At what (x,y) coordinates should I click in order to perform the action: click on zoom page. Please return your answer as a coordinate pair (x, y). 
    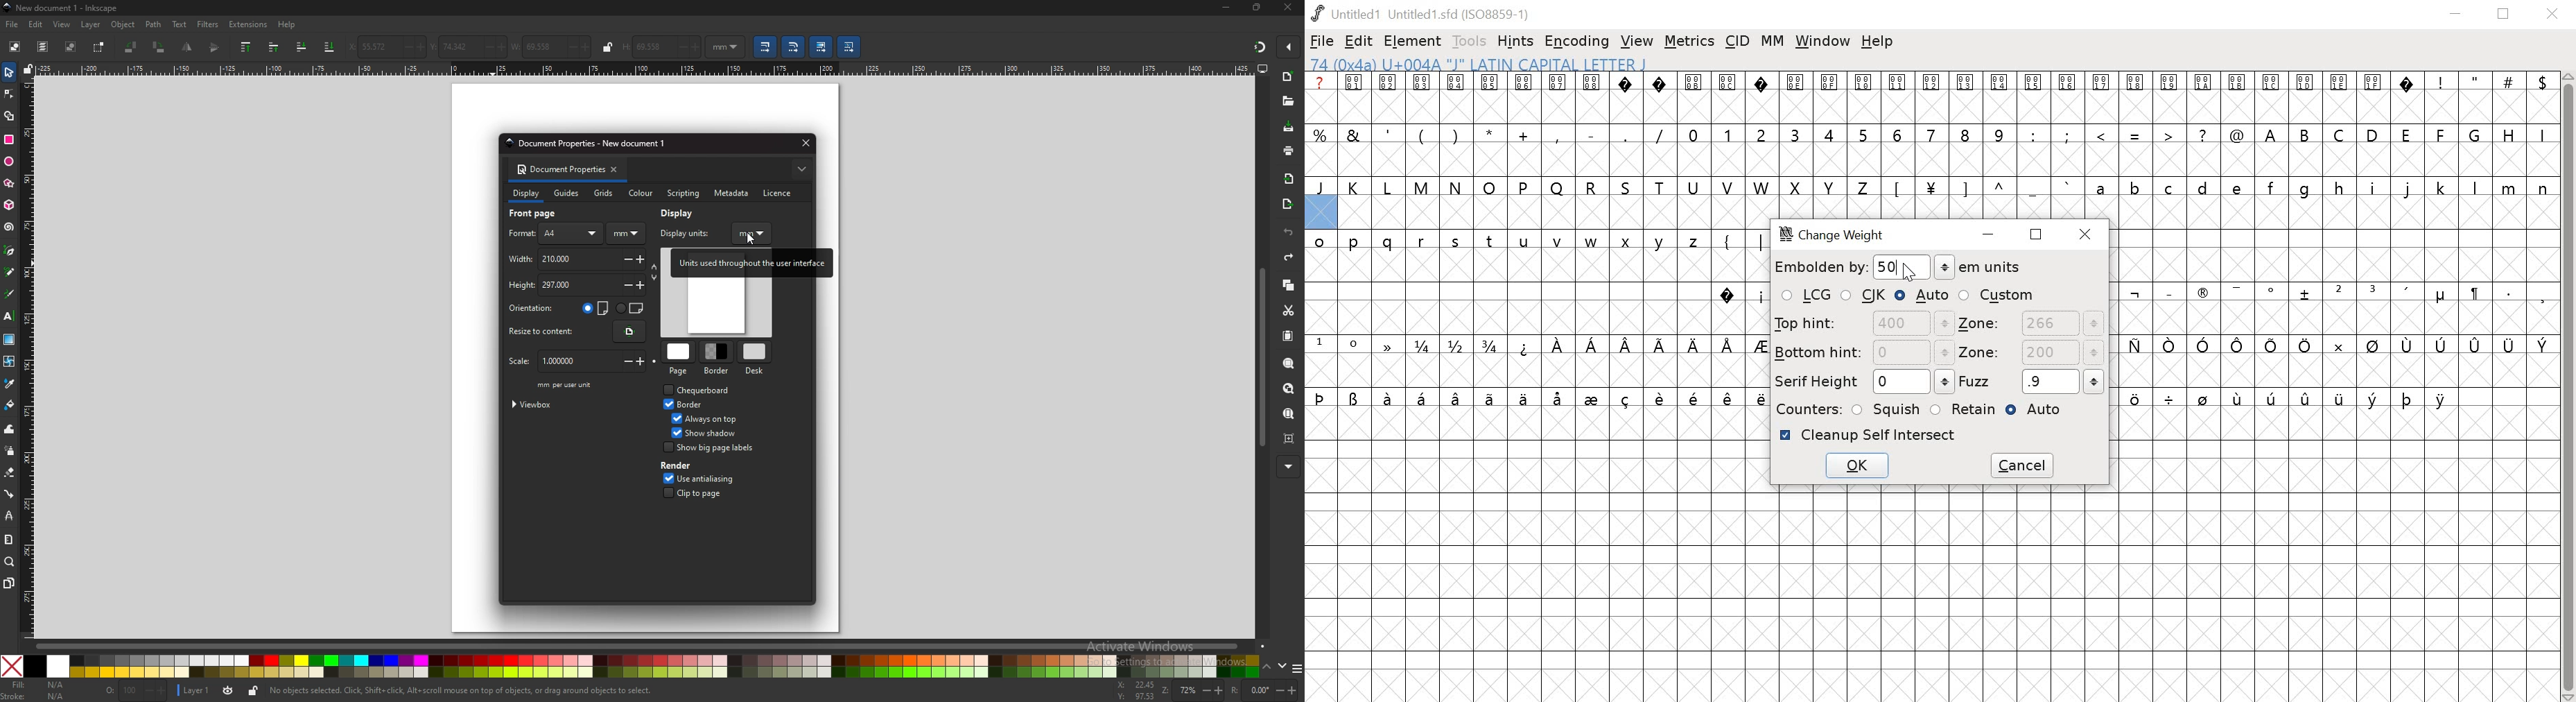
    Looking at the image, I should click on (1290, 414).